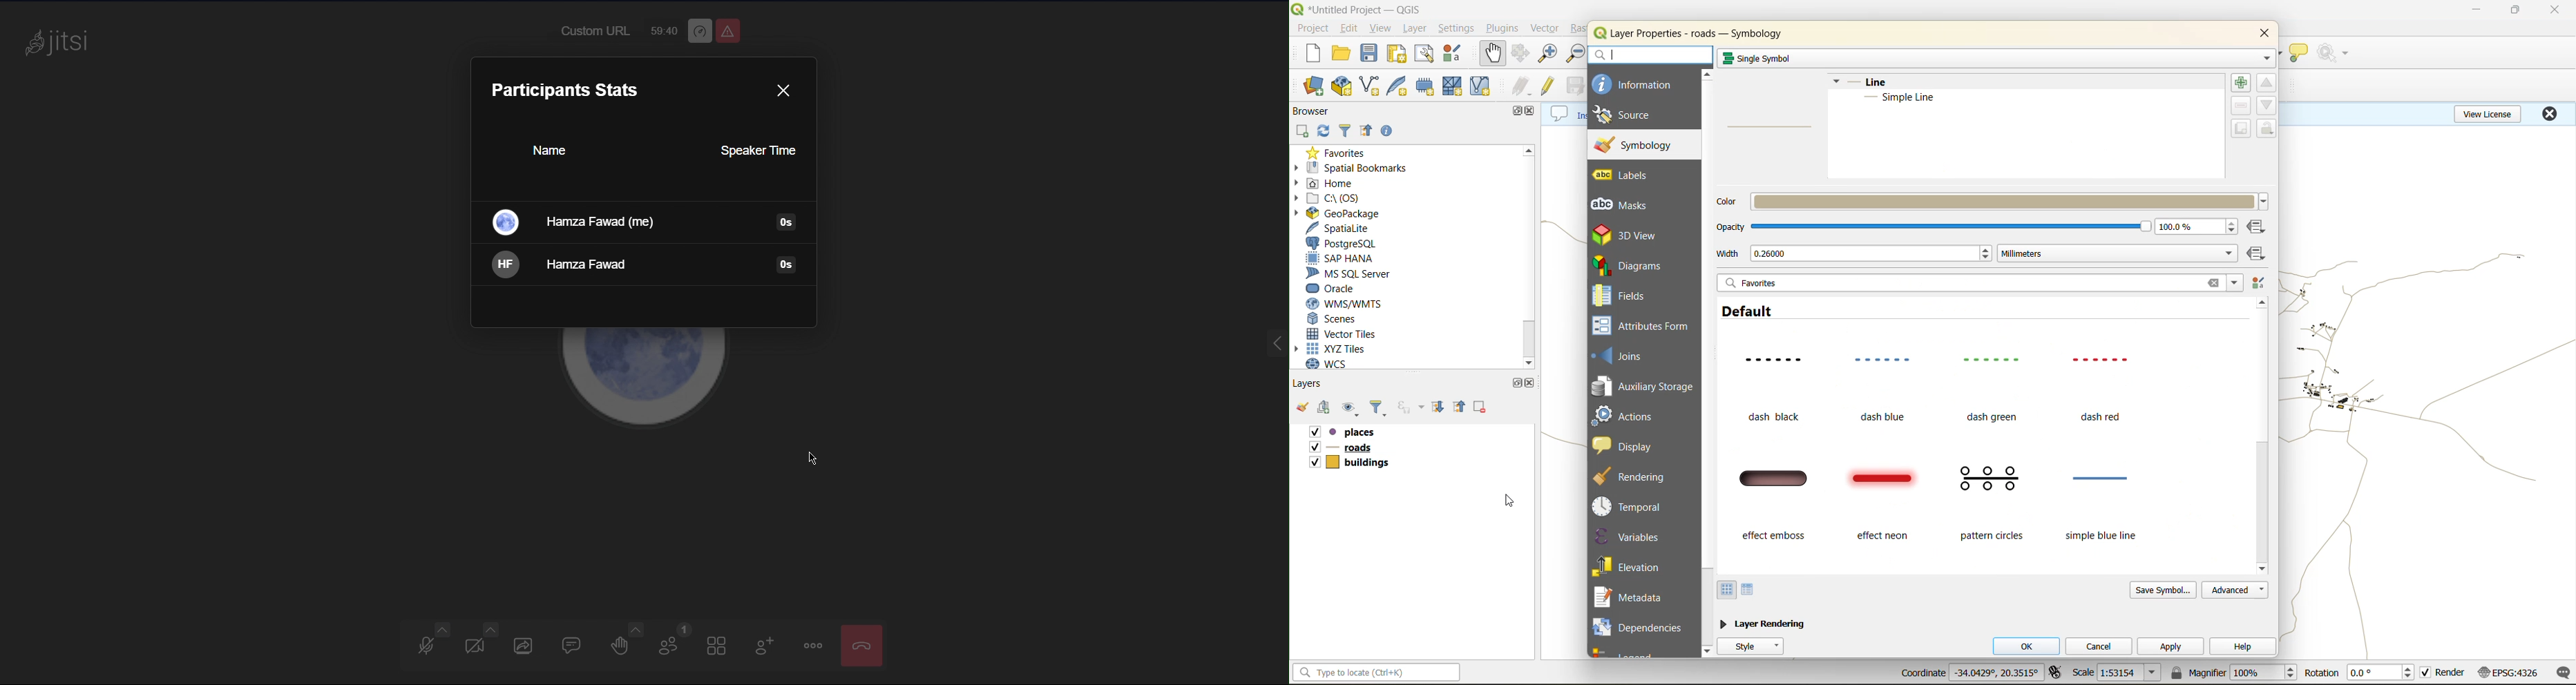 The height and width of the screenshot is (700, 2576). What do you see at coordinates (1767, 624) in the screenshot?
I see `layer rendering` at bounding box center [1767, 624].